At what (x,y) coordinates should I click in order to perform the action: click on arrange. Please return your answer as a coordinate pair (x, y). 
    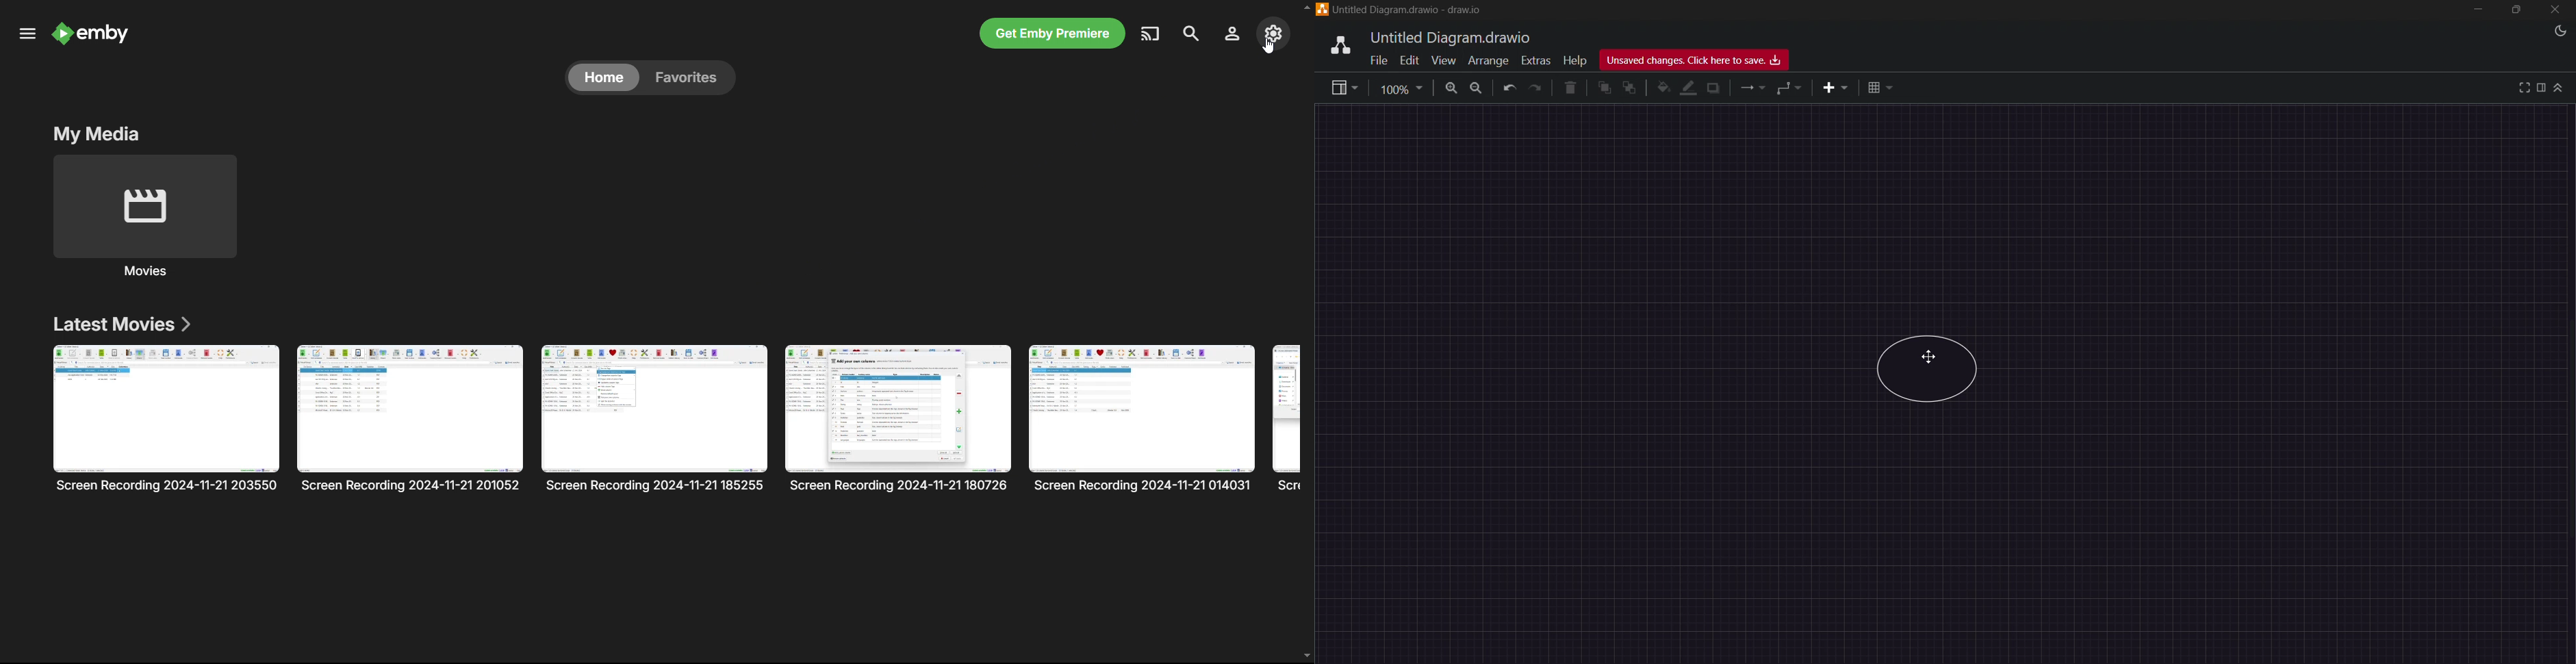
    Looking at the image, I should click on (1489, 60).